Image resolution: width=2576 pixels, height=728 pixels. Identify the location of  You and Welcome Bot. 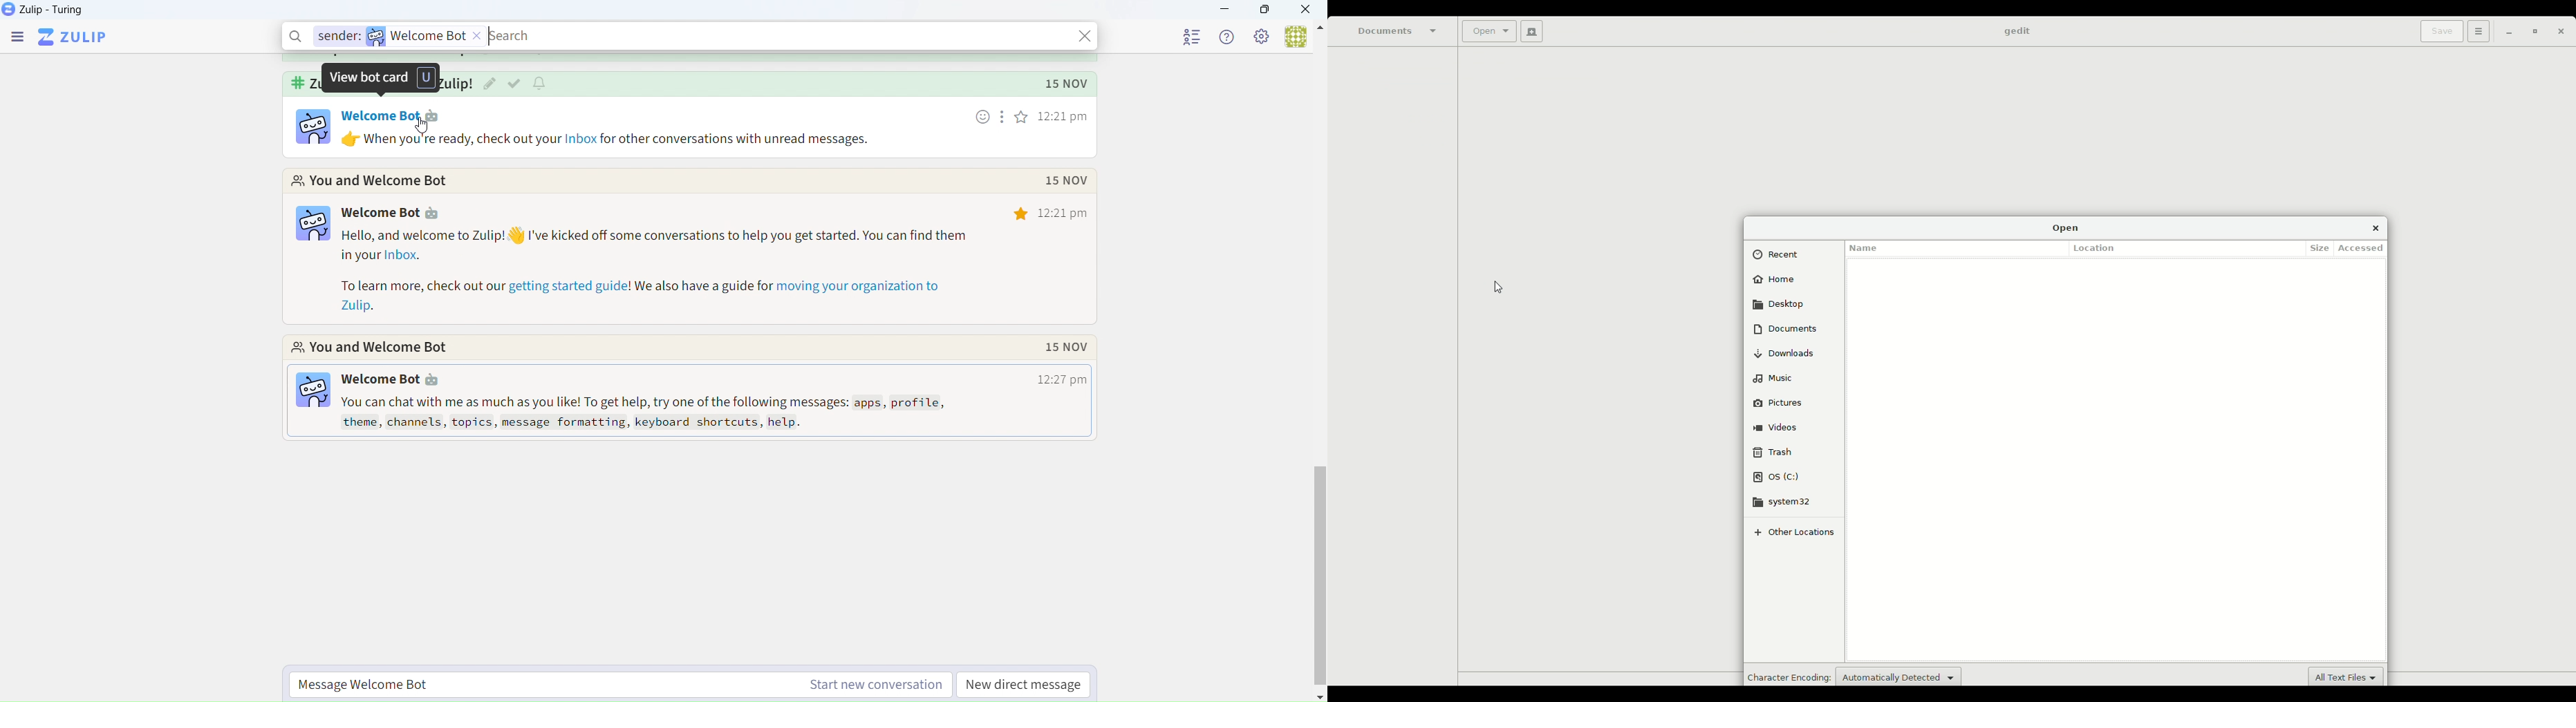
(376, 348).